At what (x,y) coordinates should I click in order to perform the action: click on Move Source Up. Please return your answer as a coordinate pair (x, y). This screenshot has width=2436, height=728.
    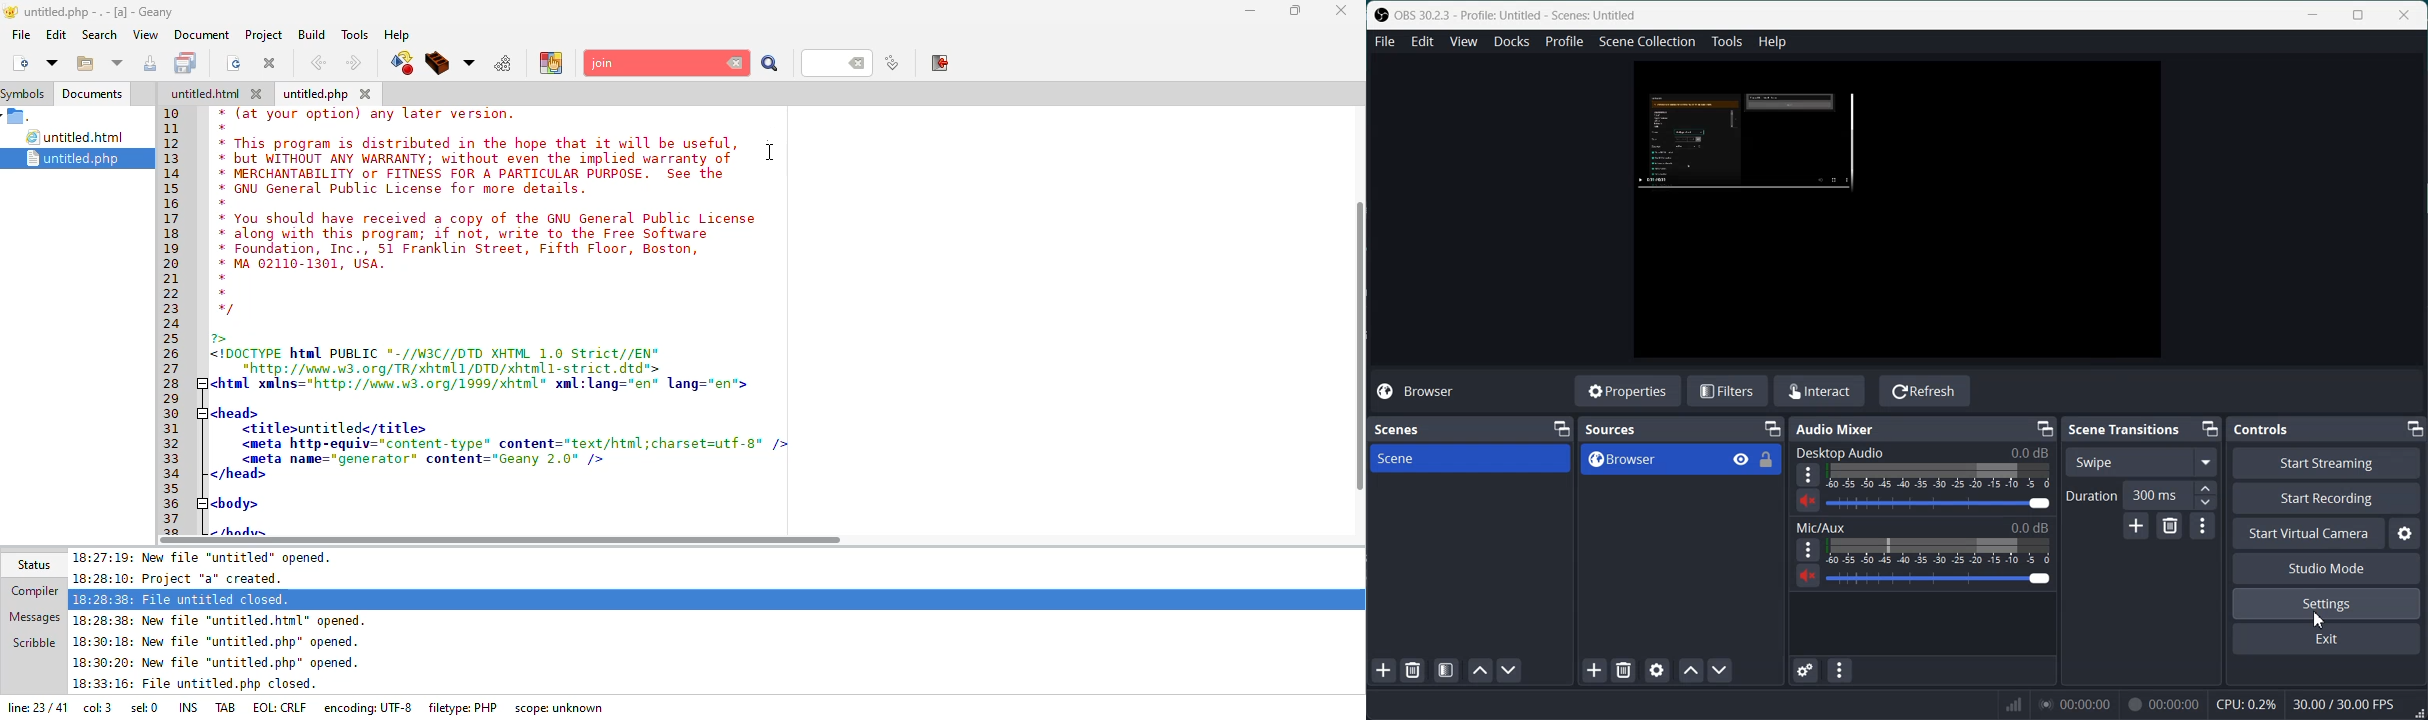
    Looking at the image, I should click on (1692, 670).